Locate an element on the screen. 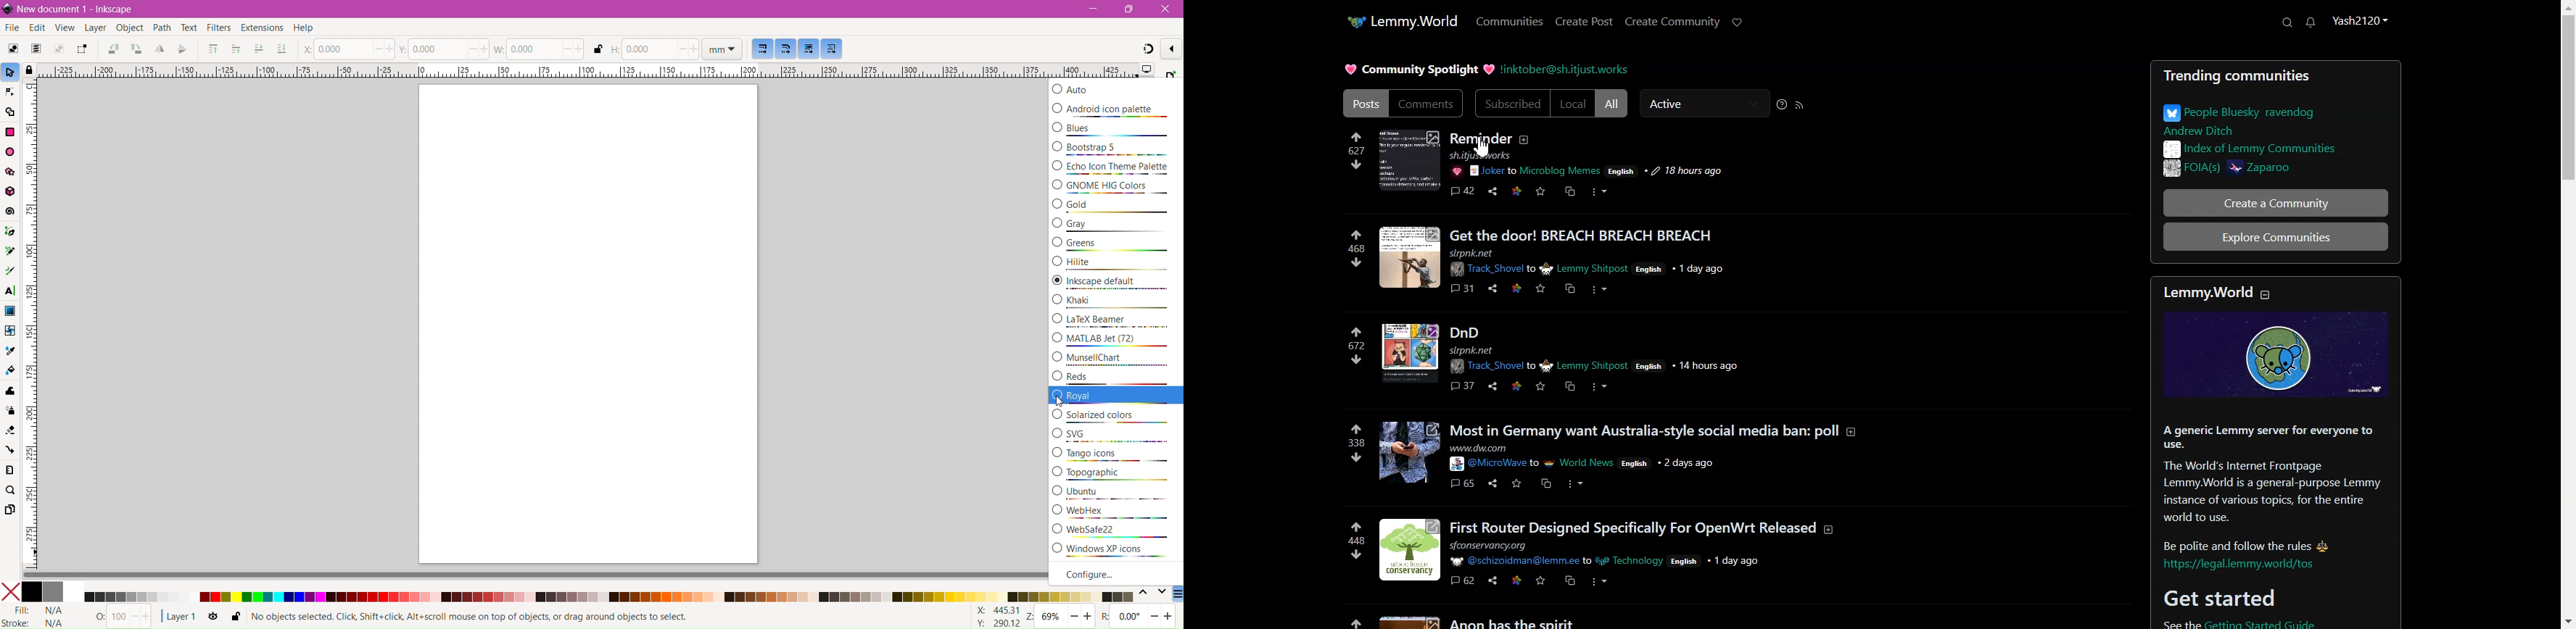 This screenshot has height=644, width=2576. Hyperlink is located at coordinates (1564, 70).